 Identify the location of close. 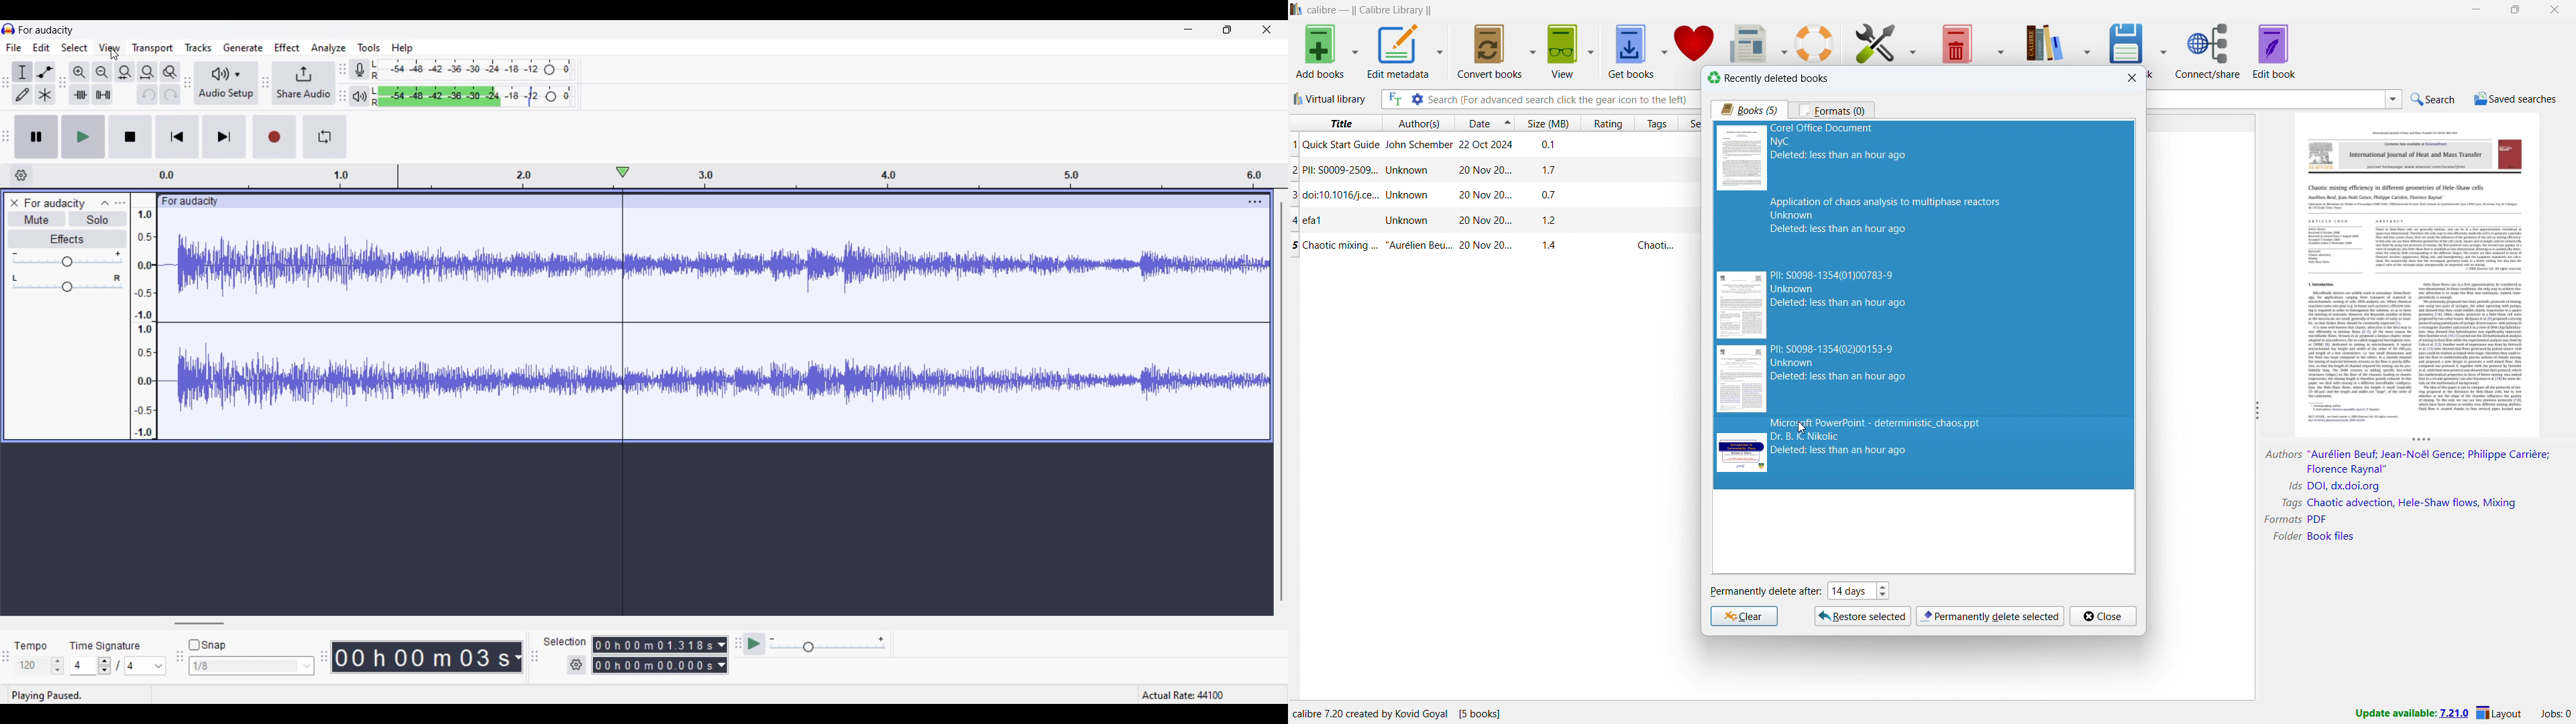
(2553, 9).